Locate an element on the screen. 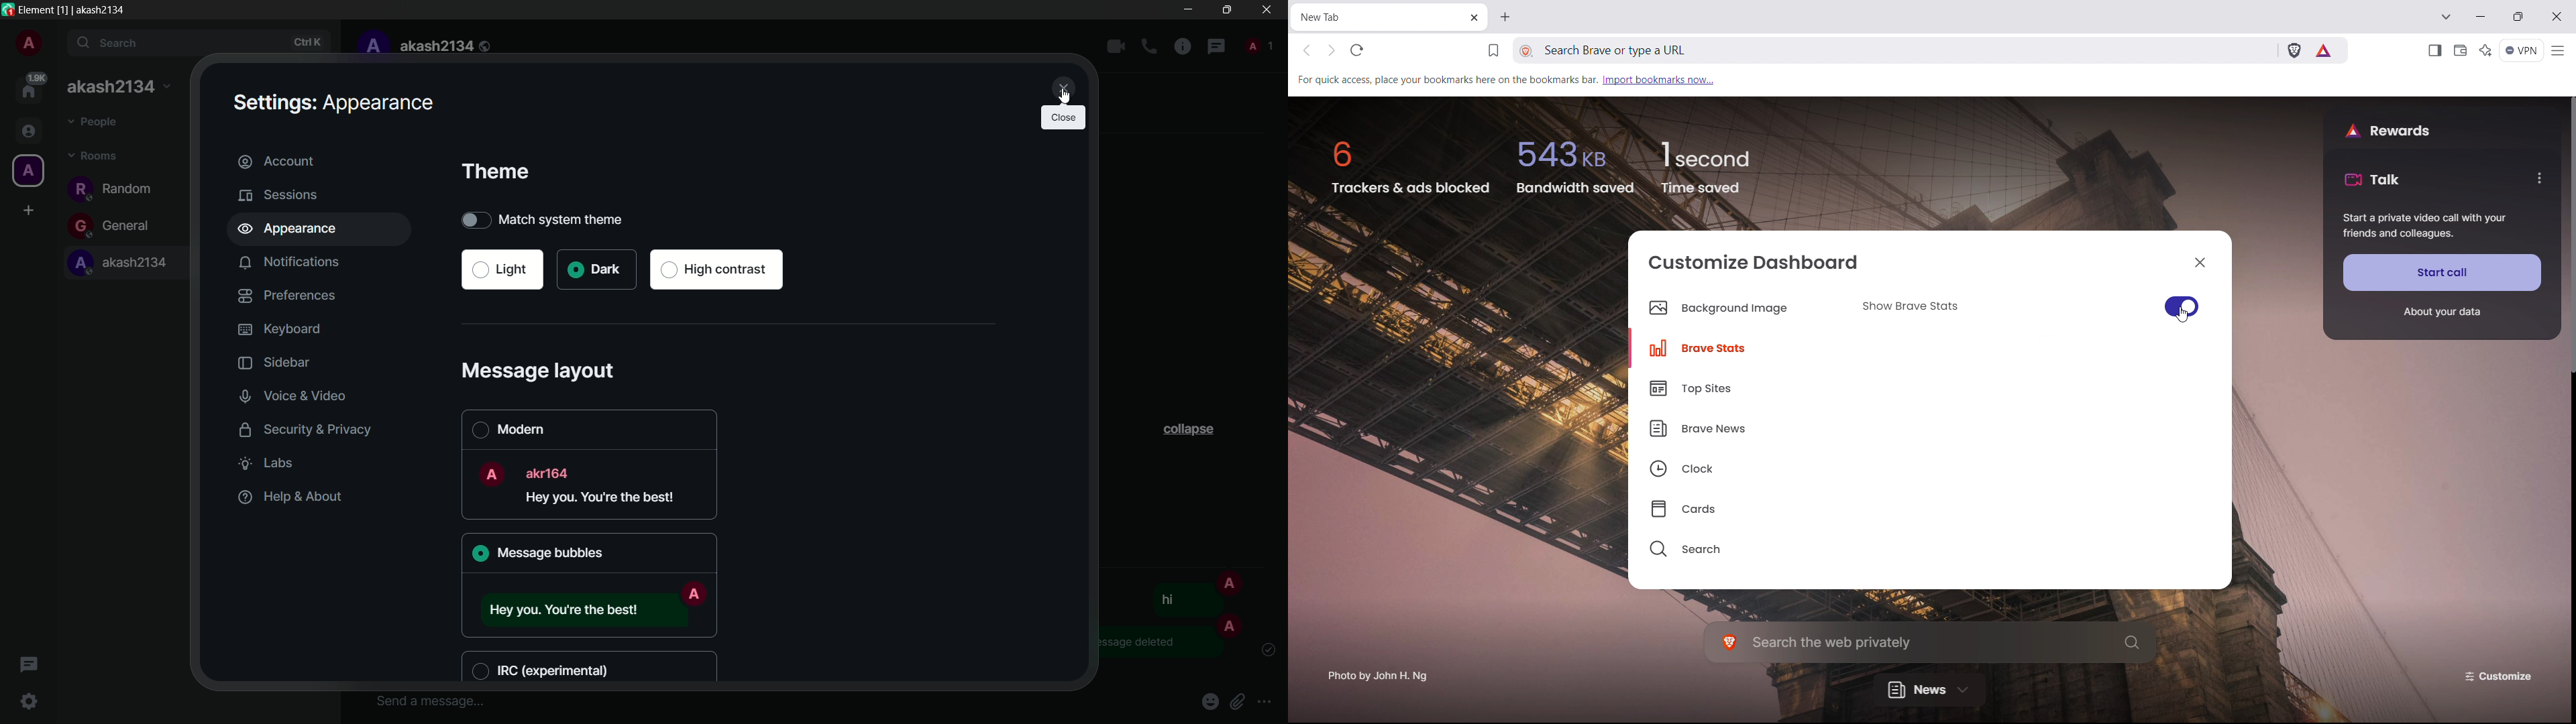  hi is located at coordinates (1167, 599).